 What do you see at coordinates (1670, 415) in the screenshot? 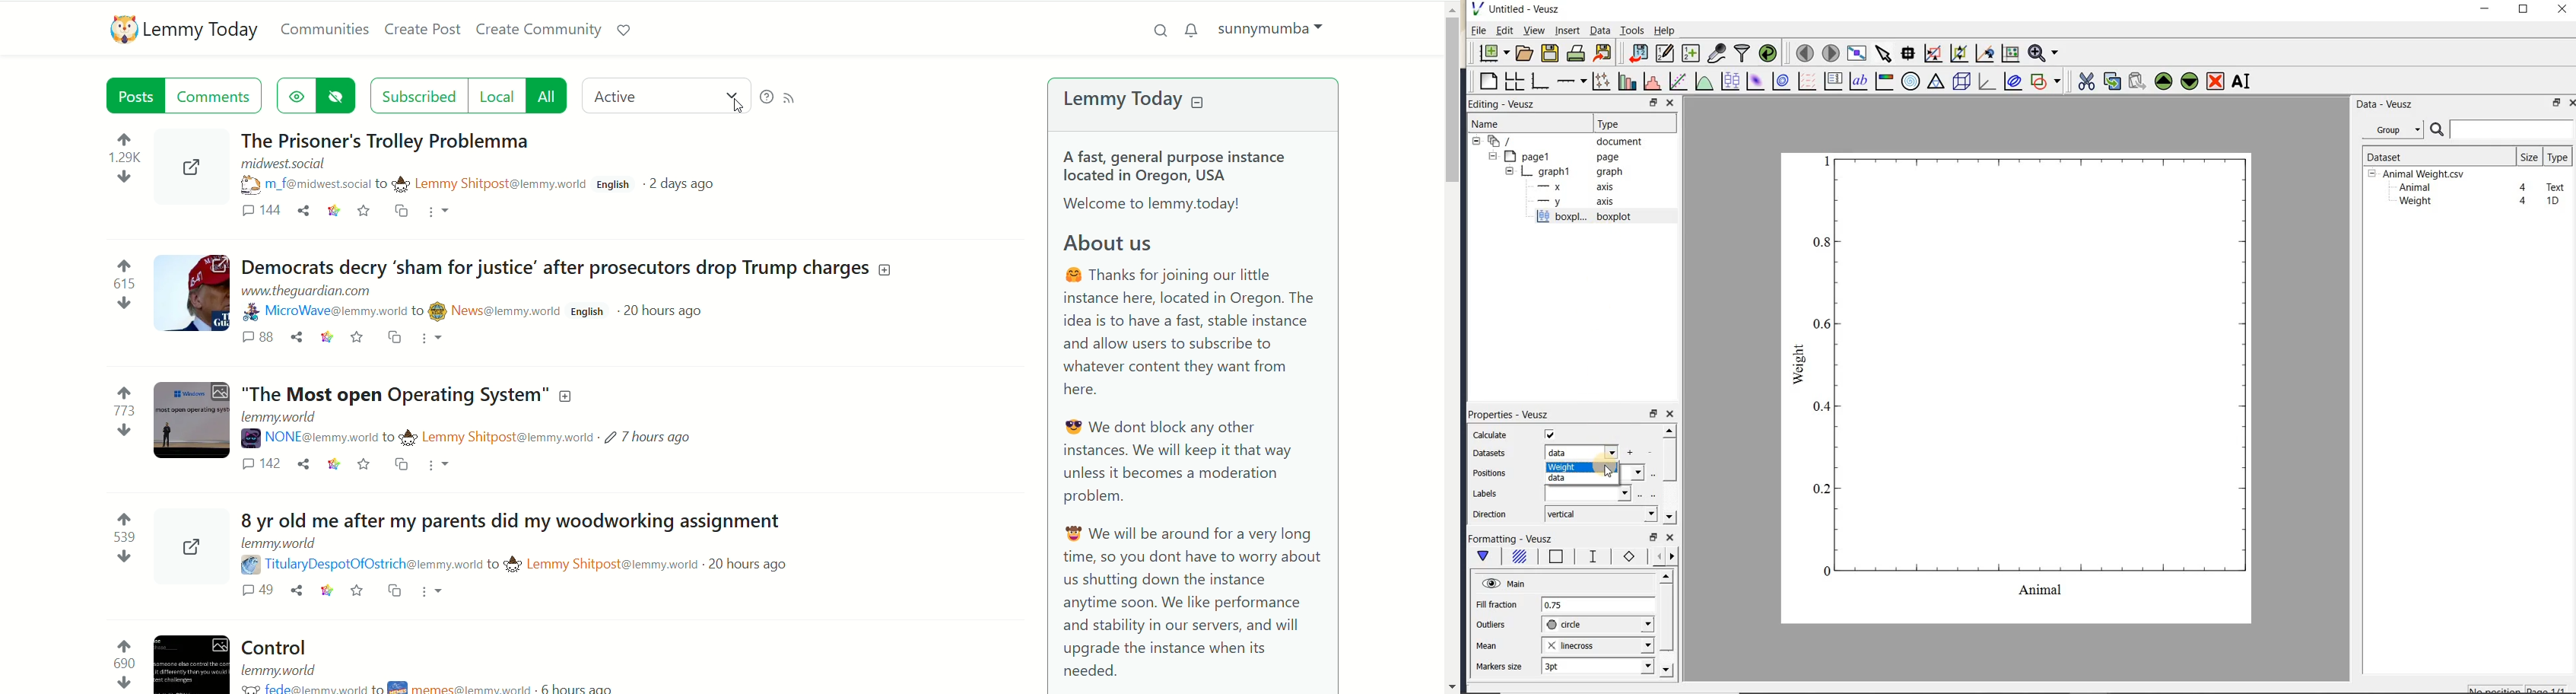
I see `close` at bounding box center [1670, 415].